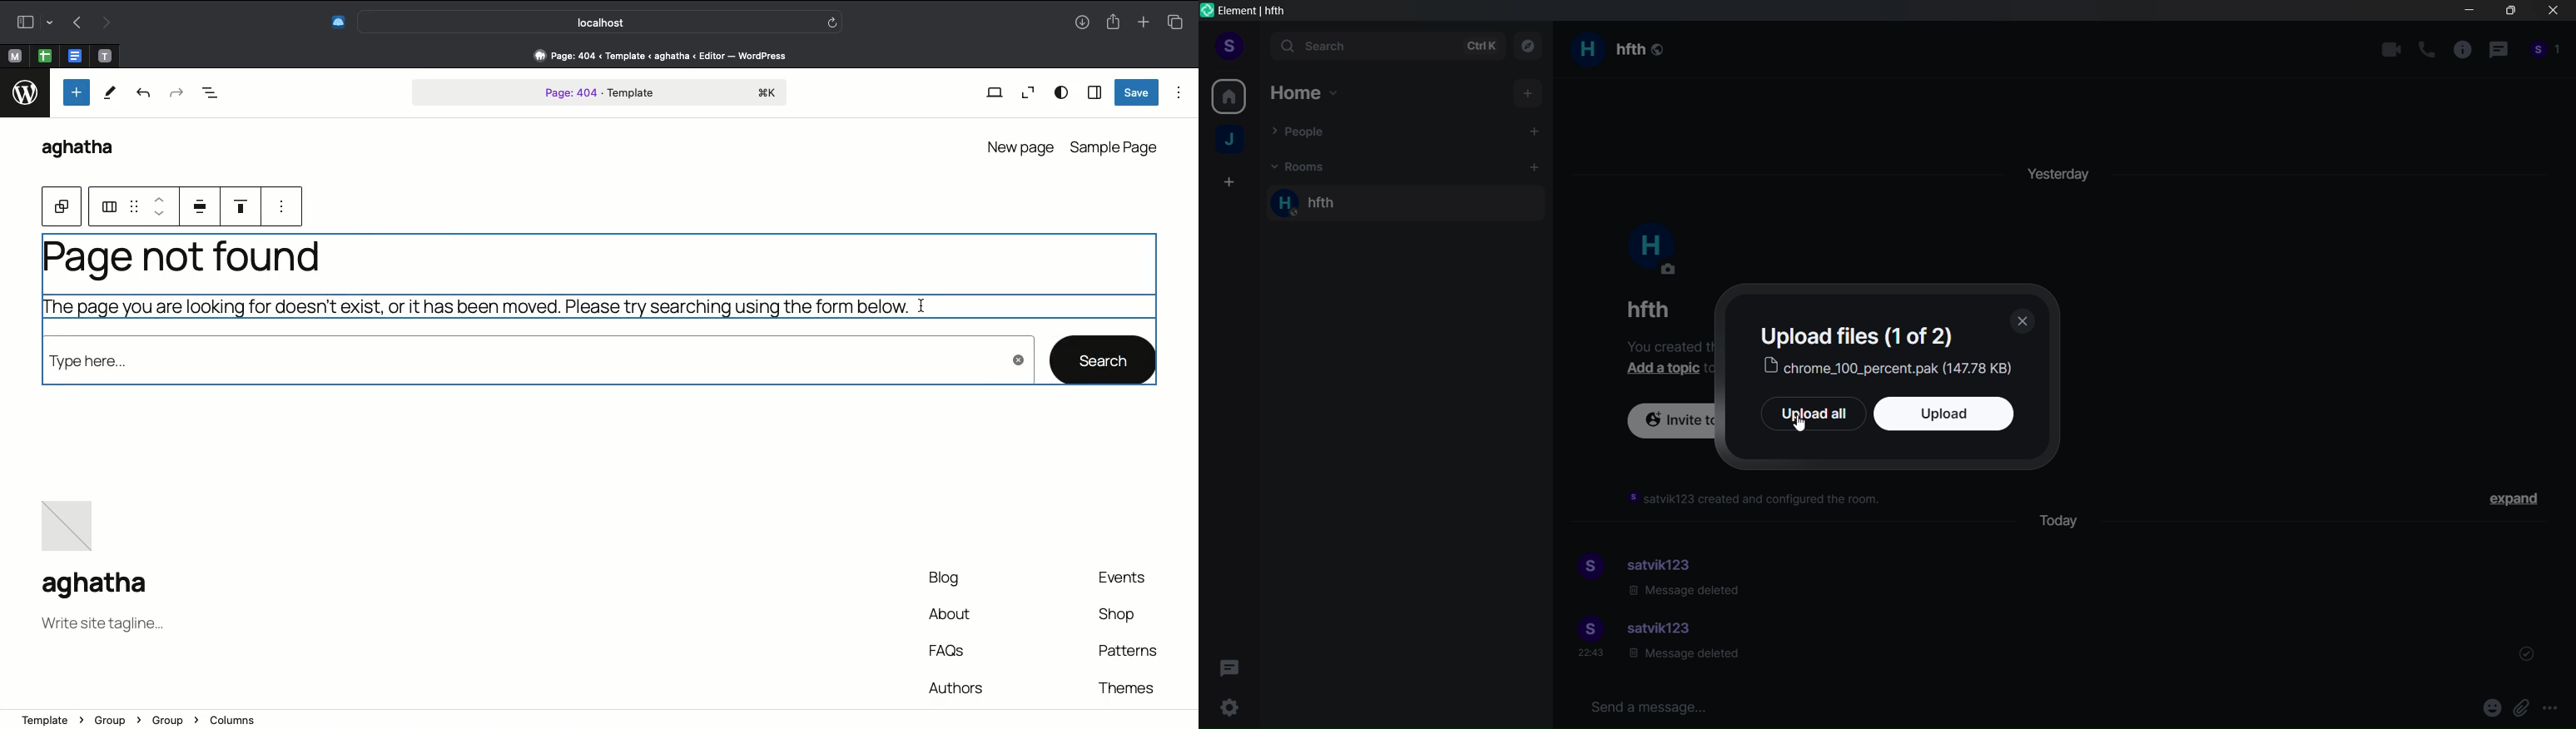 This screenshot has width=2576, height=756. Describe the element at coordinates (1191, 285) in the screenshot. I see `Scroll` at that location.